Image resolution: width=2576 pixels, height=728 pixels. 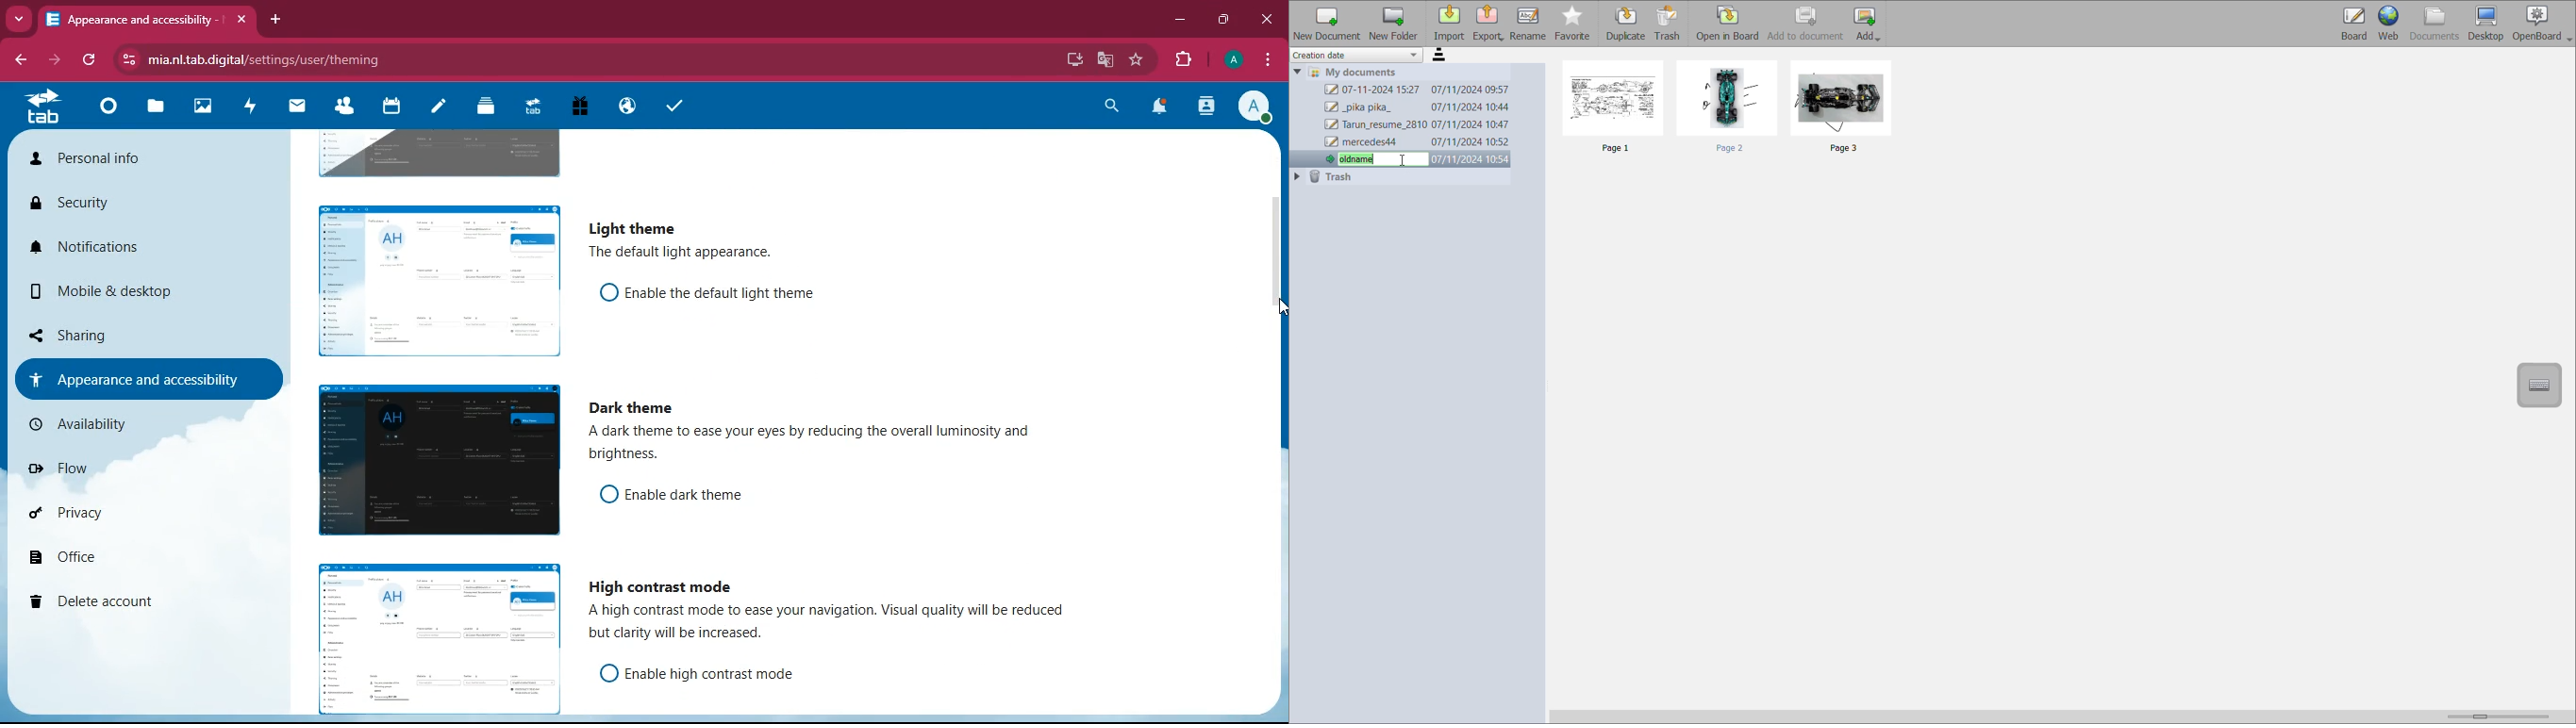 I want to click on gift, so click(x=575, y=107).